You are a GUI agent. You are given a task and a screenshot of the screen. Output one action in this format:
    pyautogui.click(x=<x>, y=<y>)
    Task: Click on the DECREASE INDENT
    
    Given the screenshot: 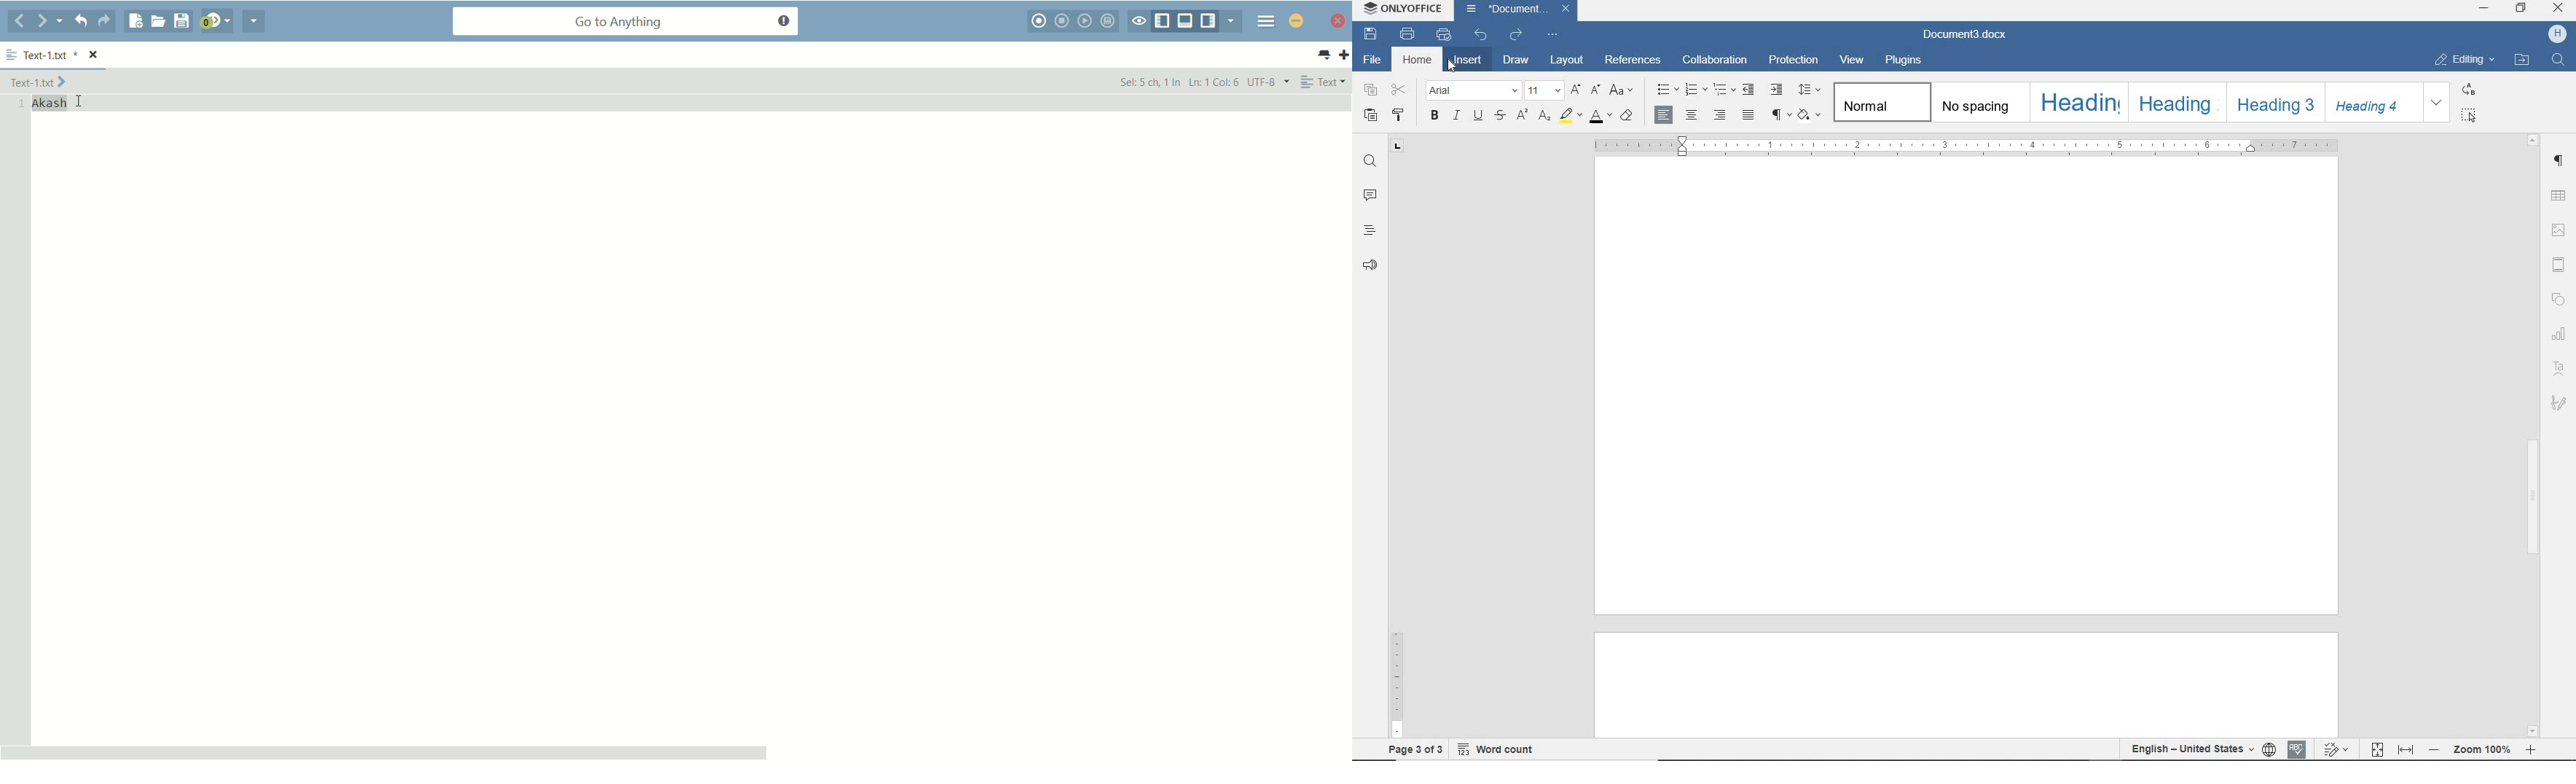 What is the action you would take?
    pyautogui.click(x=1748, y=91)
    